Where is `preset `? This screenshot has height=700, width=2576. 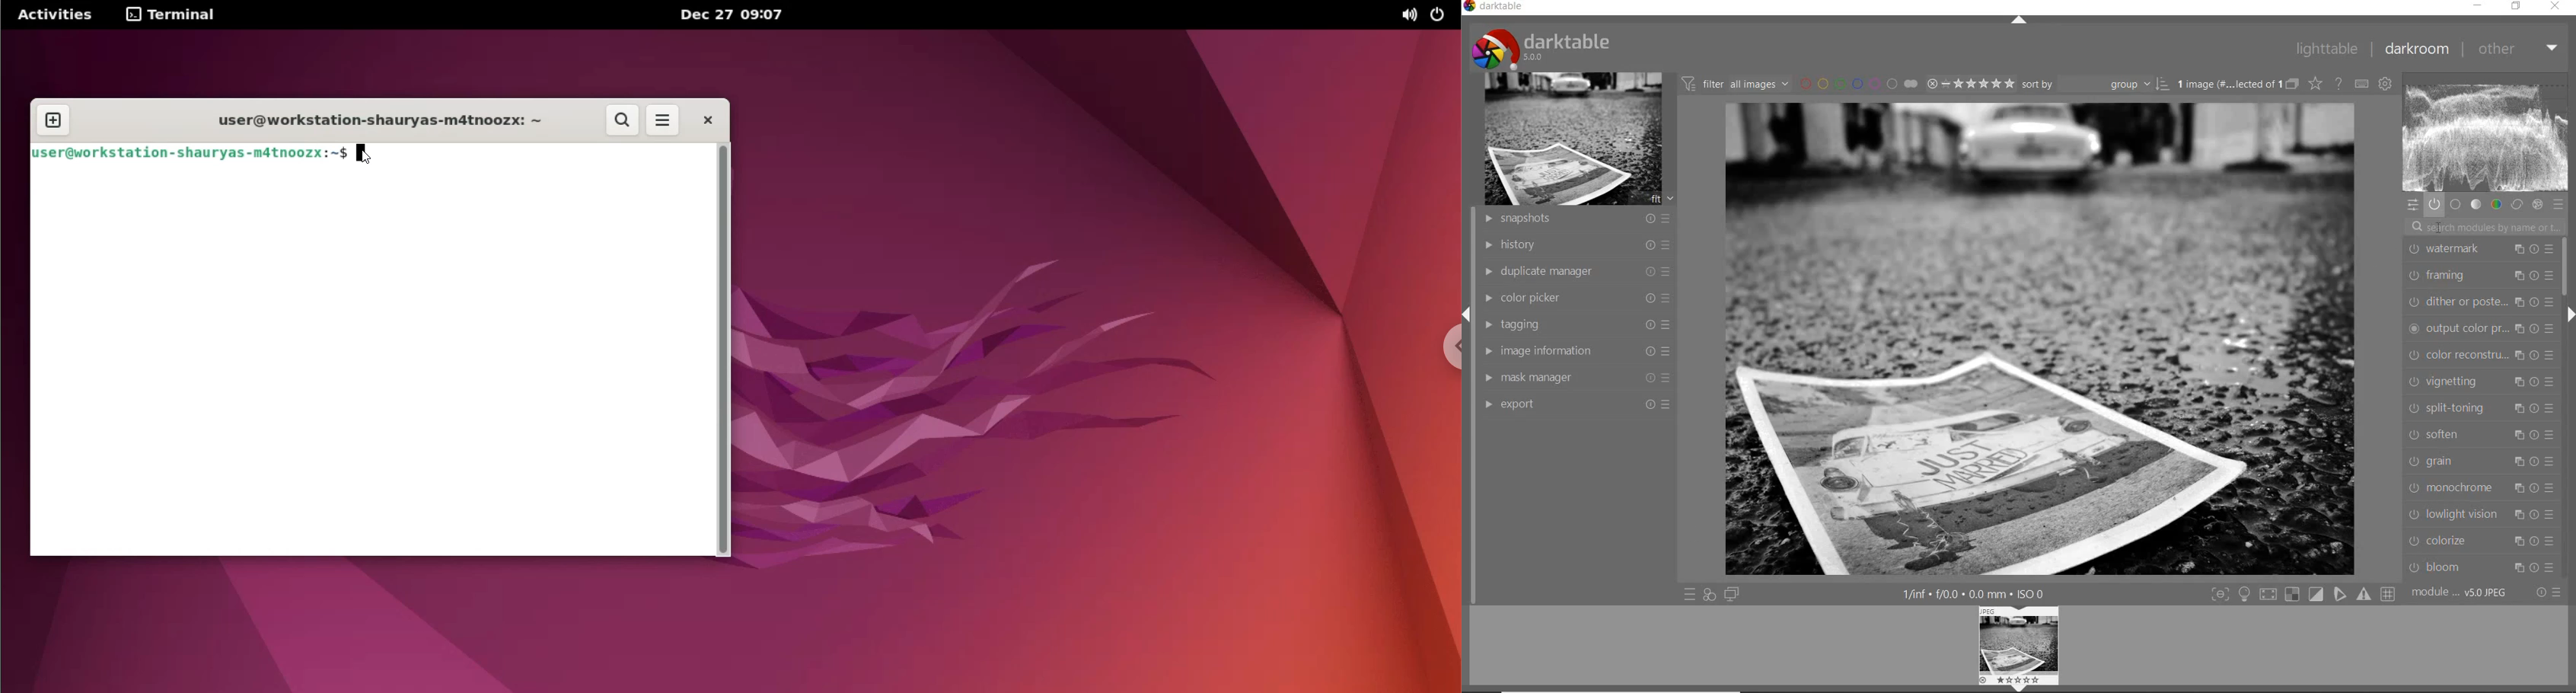 preset  is located at coordinates (2558, 205).